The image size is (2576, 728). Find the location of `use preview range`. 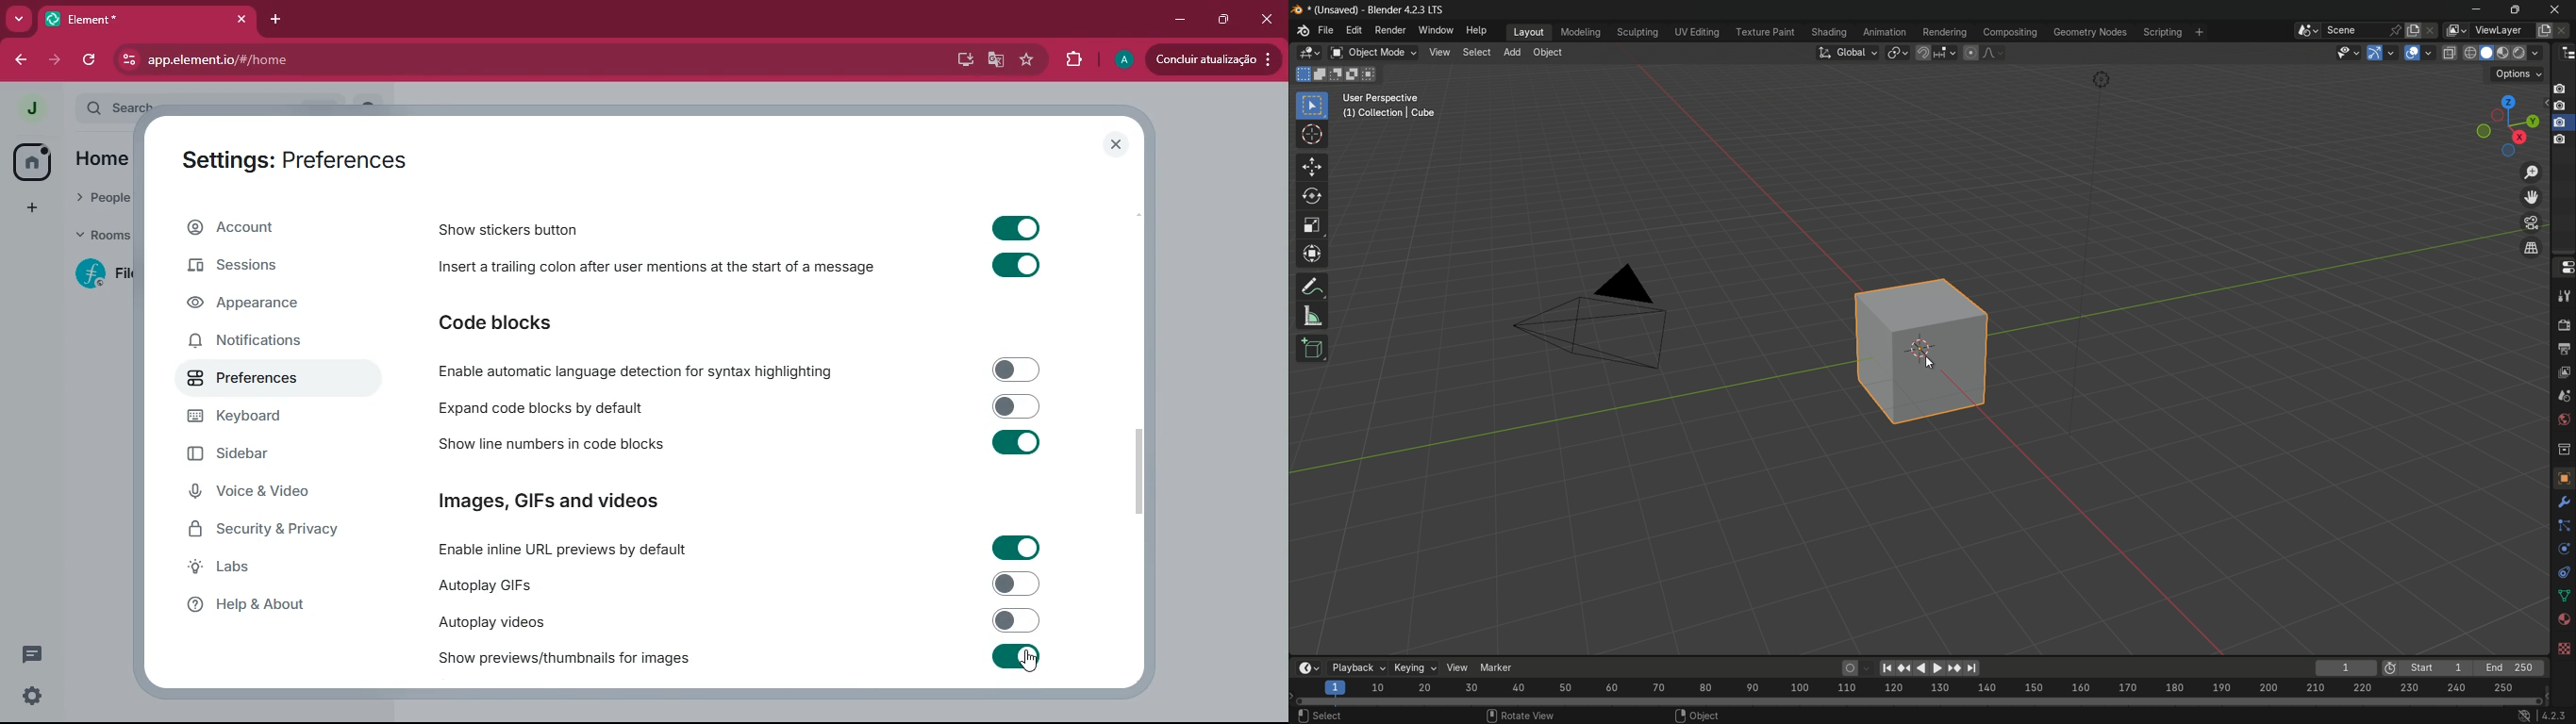

use preview range is located at coordinates (2390, 669).